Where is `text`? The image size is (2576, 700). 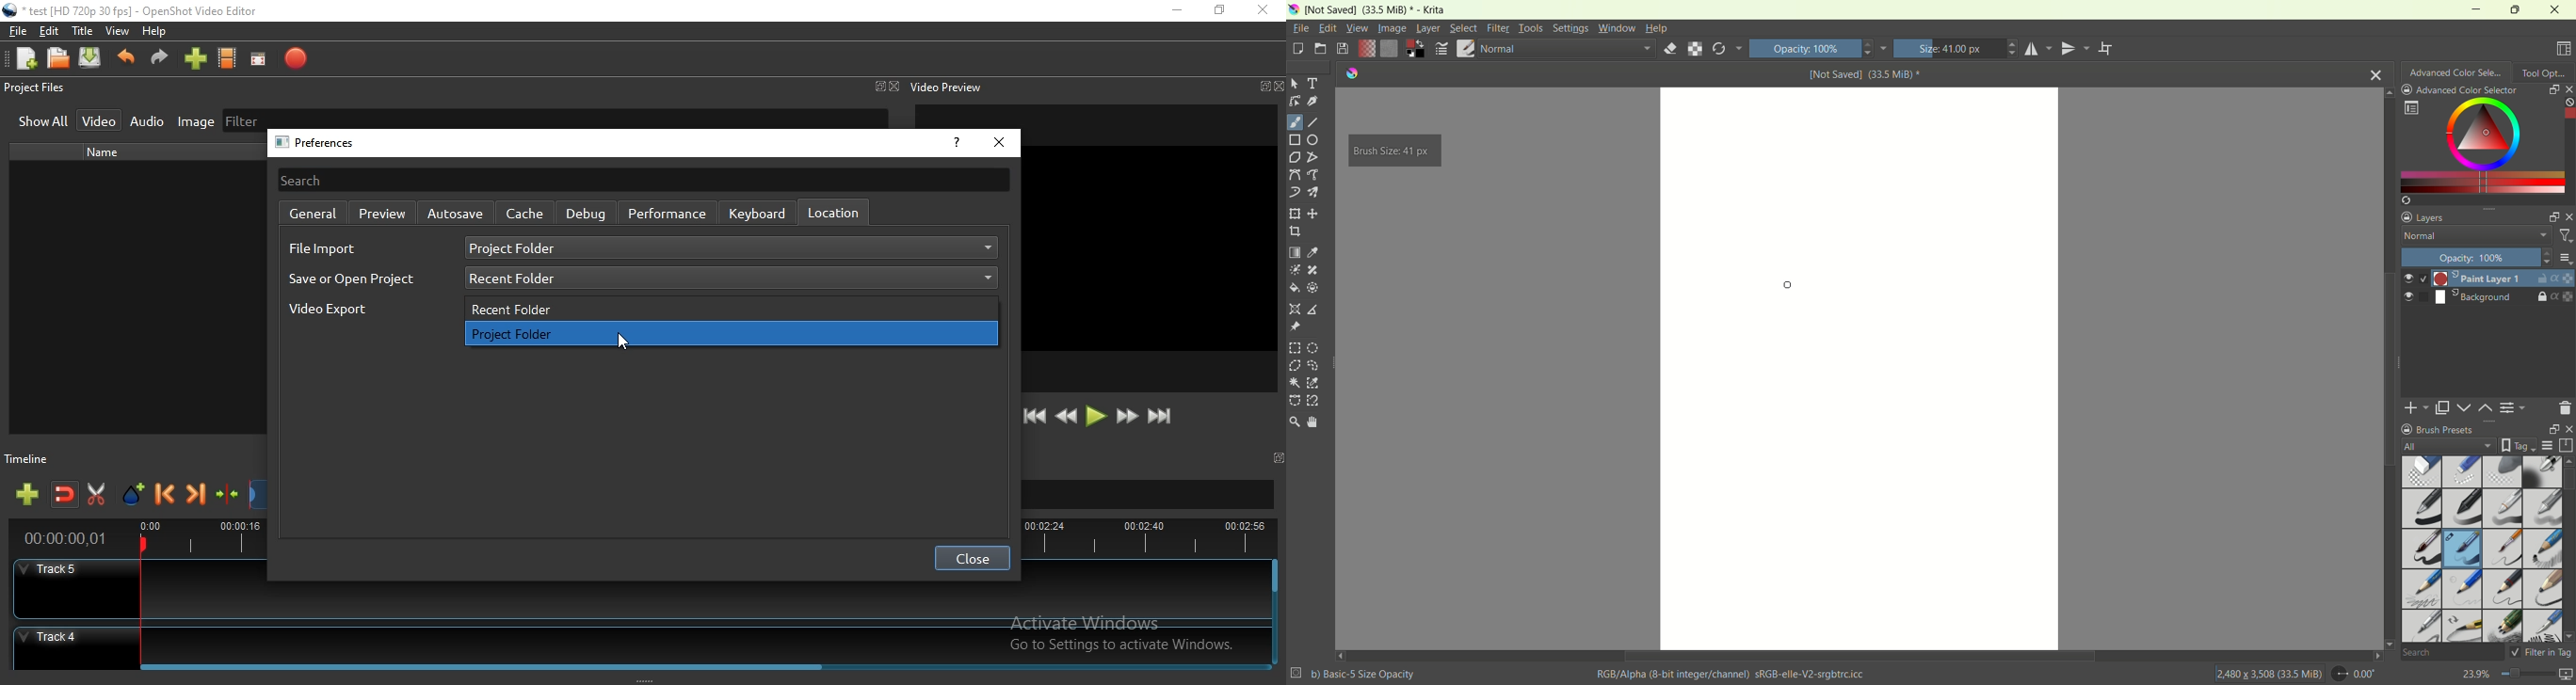
text is located at coordinates (1314, 83).